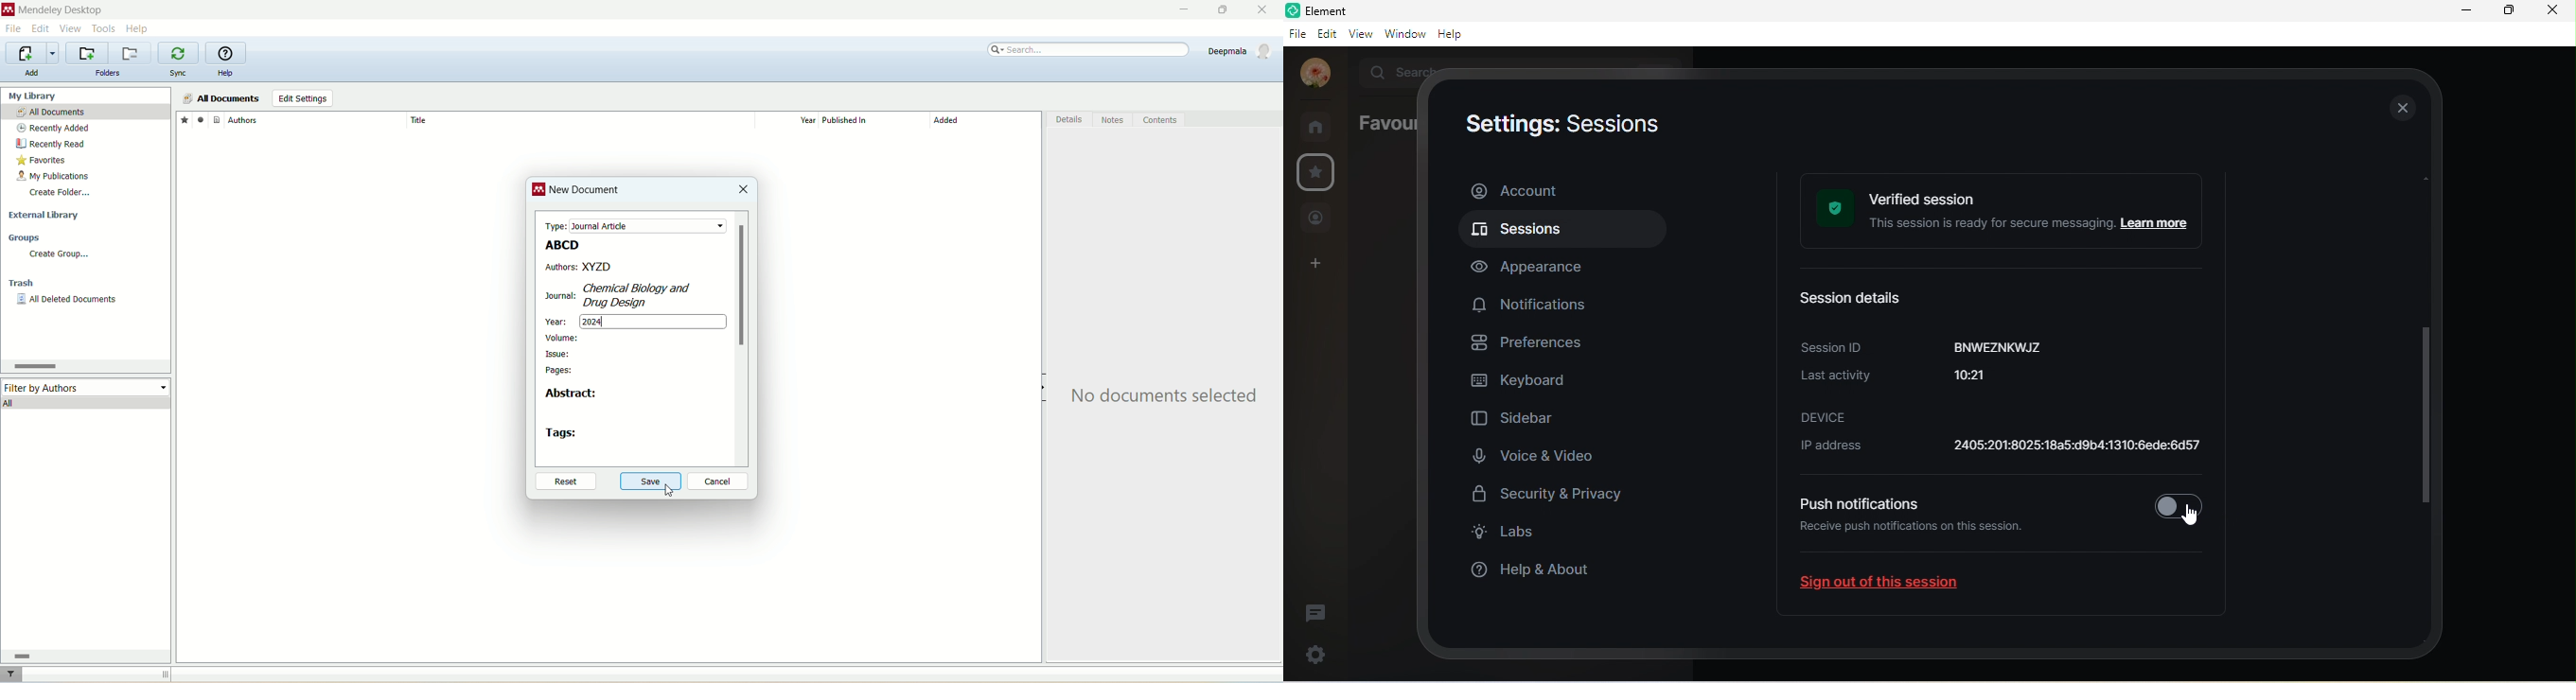 The image size is (2576, 700). What do you see at coordinates (564, 483) in the screenshot?
I see `reset` at bounding box center [564, 483].